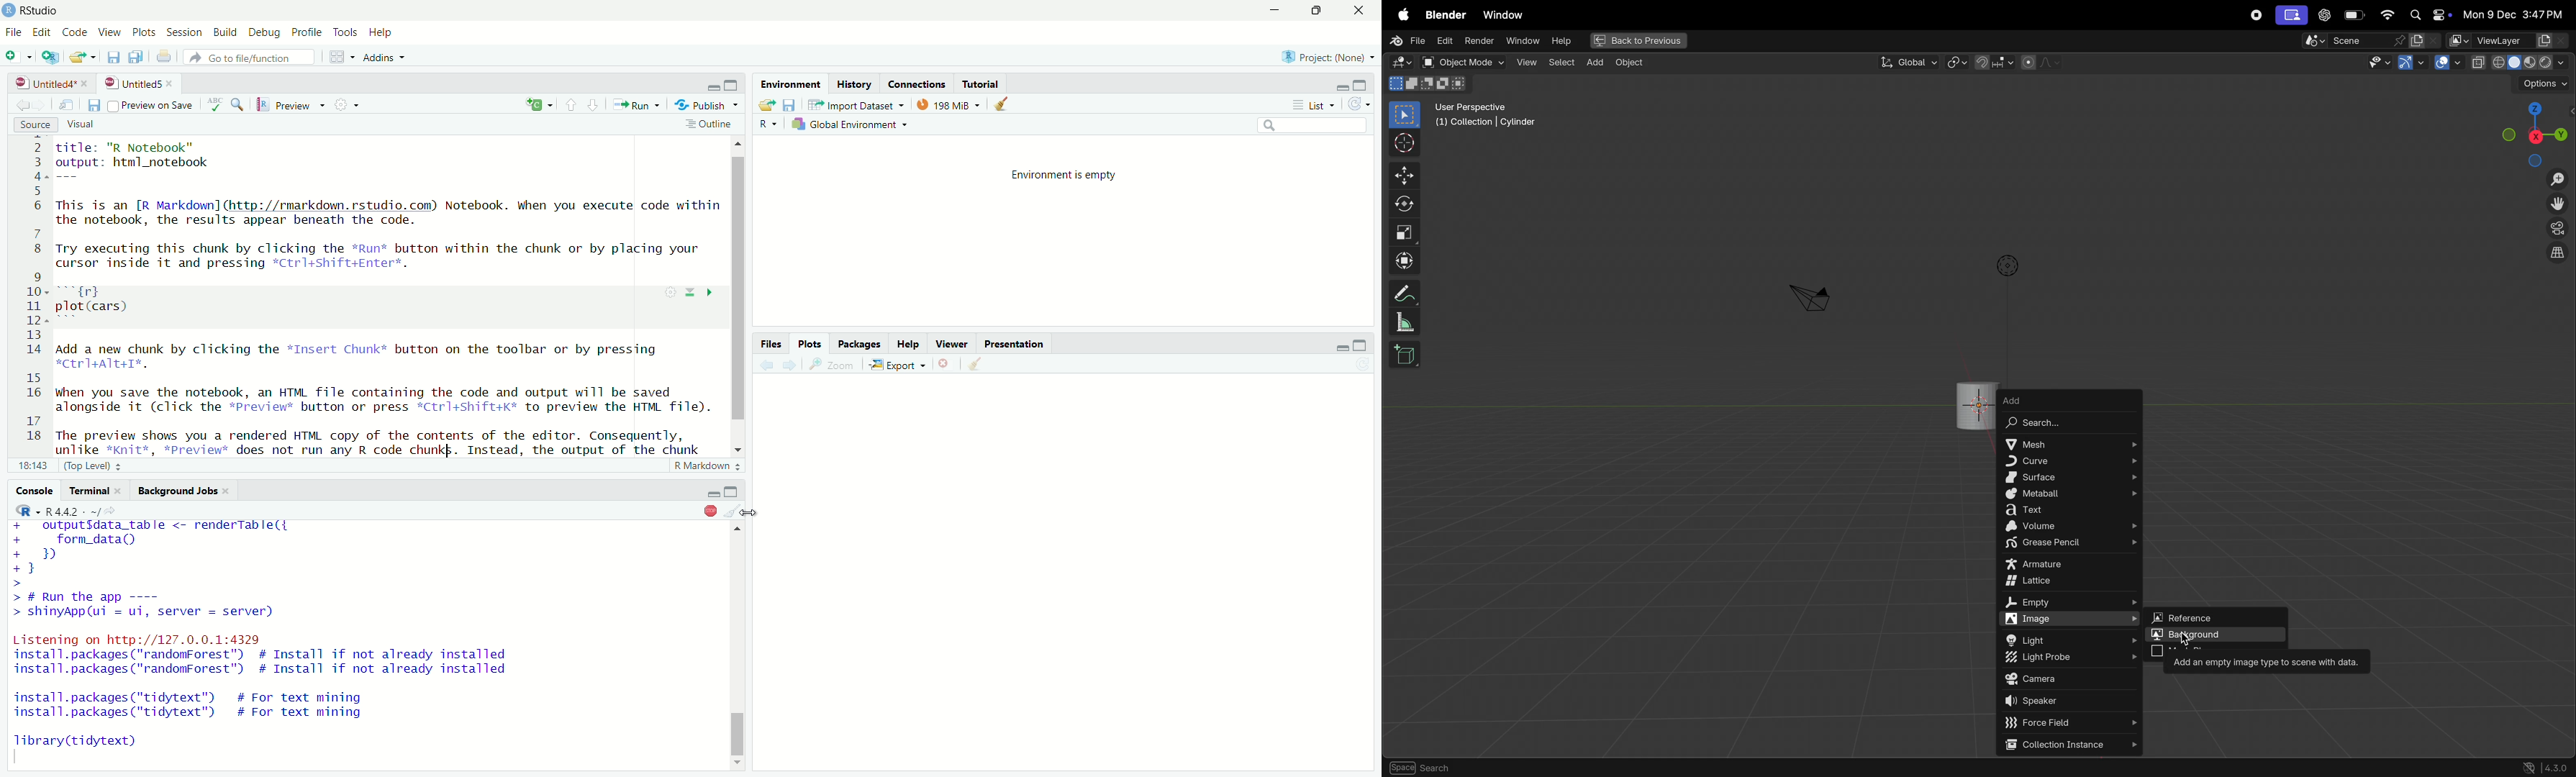  What do you see at coordinates (832, 365) in the screenshot?
I see `Zoom` at bounding box center [832, 365].